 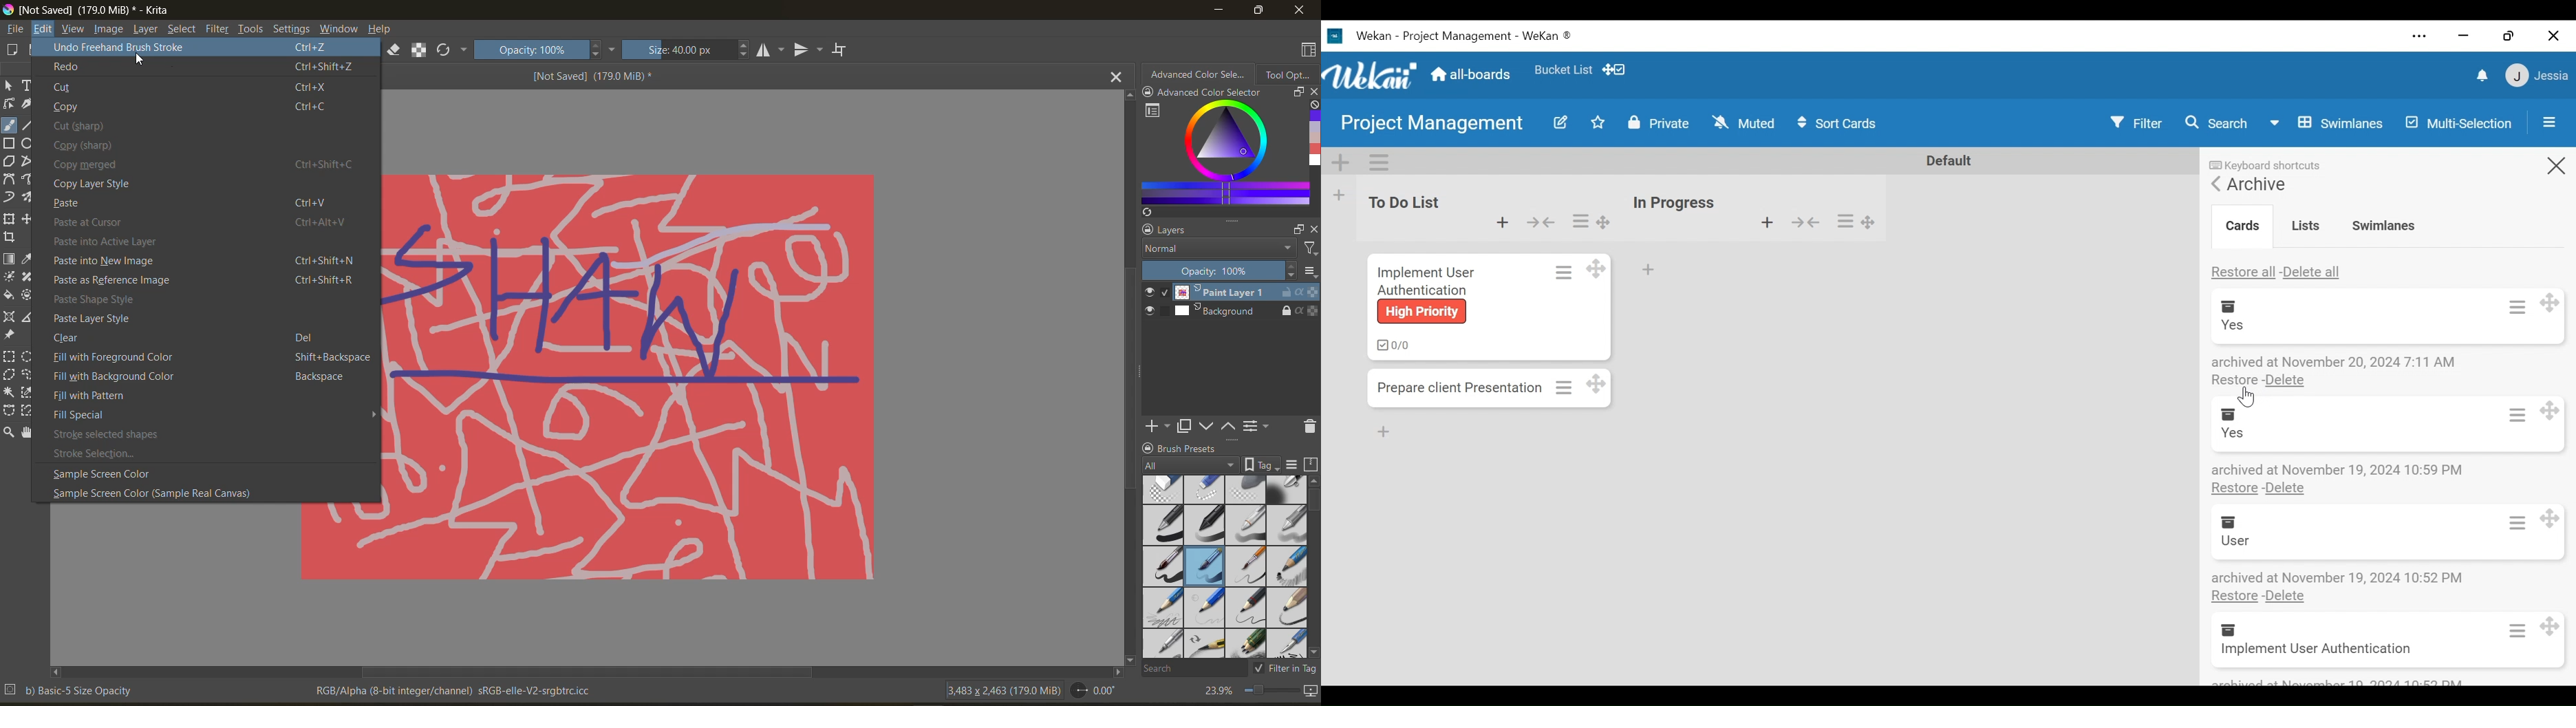 I want to click on show/hide Desktop drag handles, so click(x=1614, y=69).